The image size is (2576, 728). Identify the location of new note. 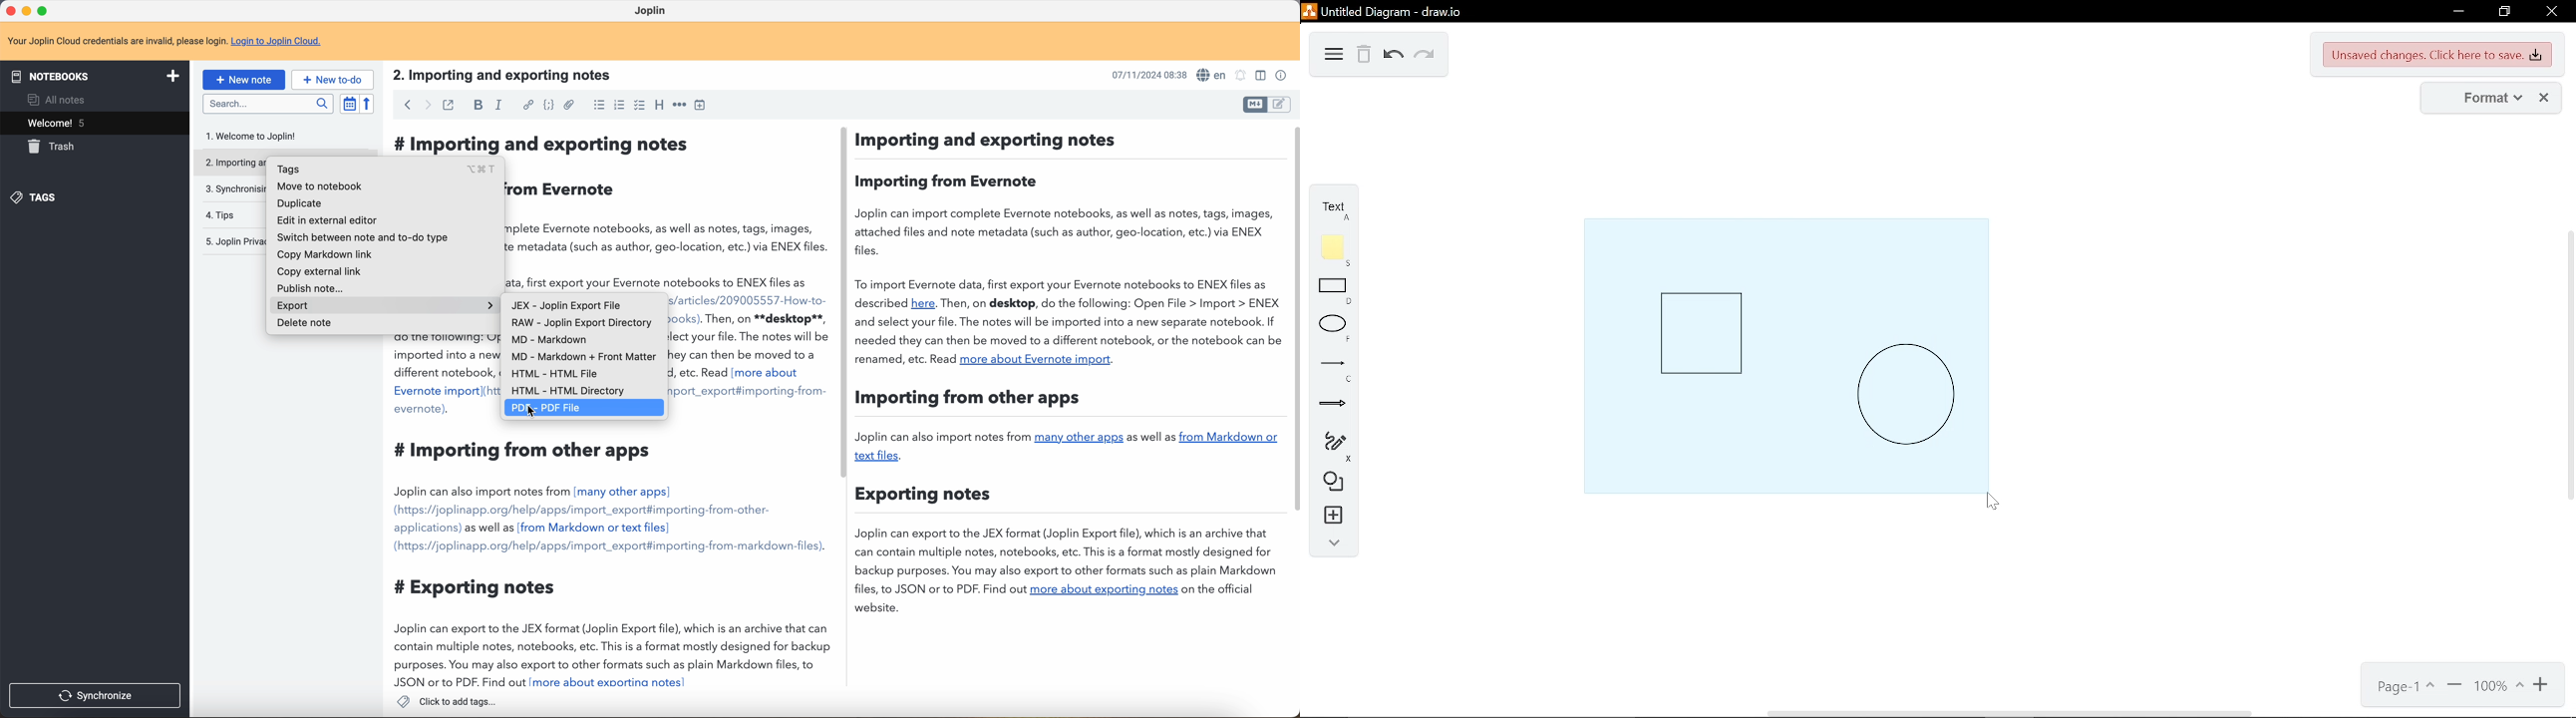
(244, 79).